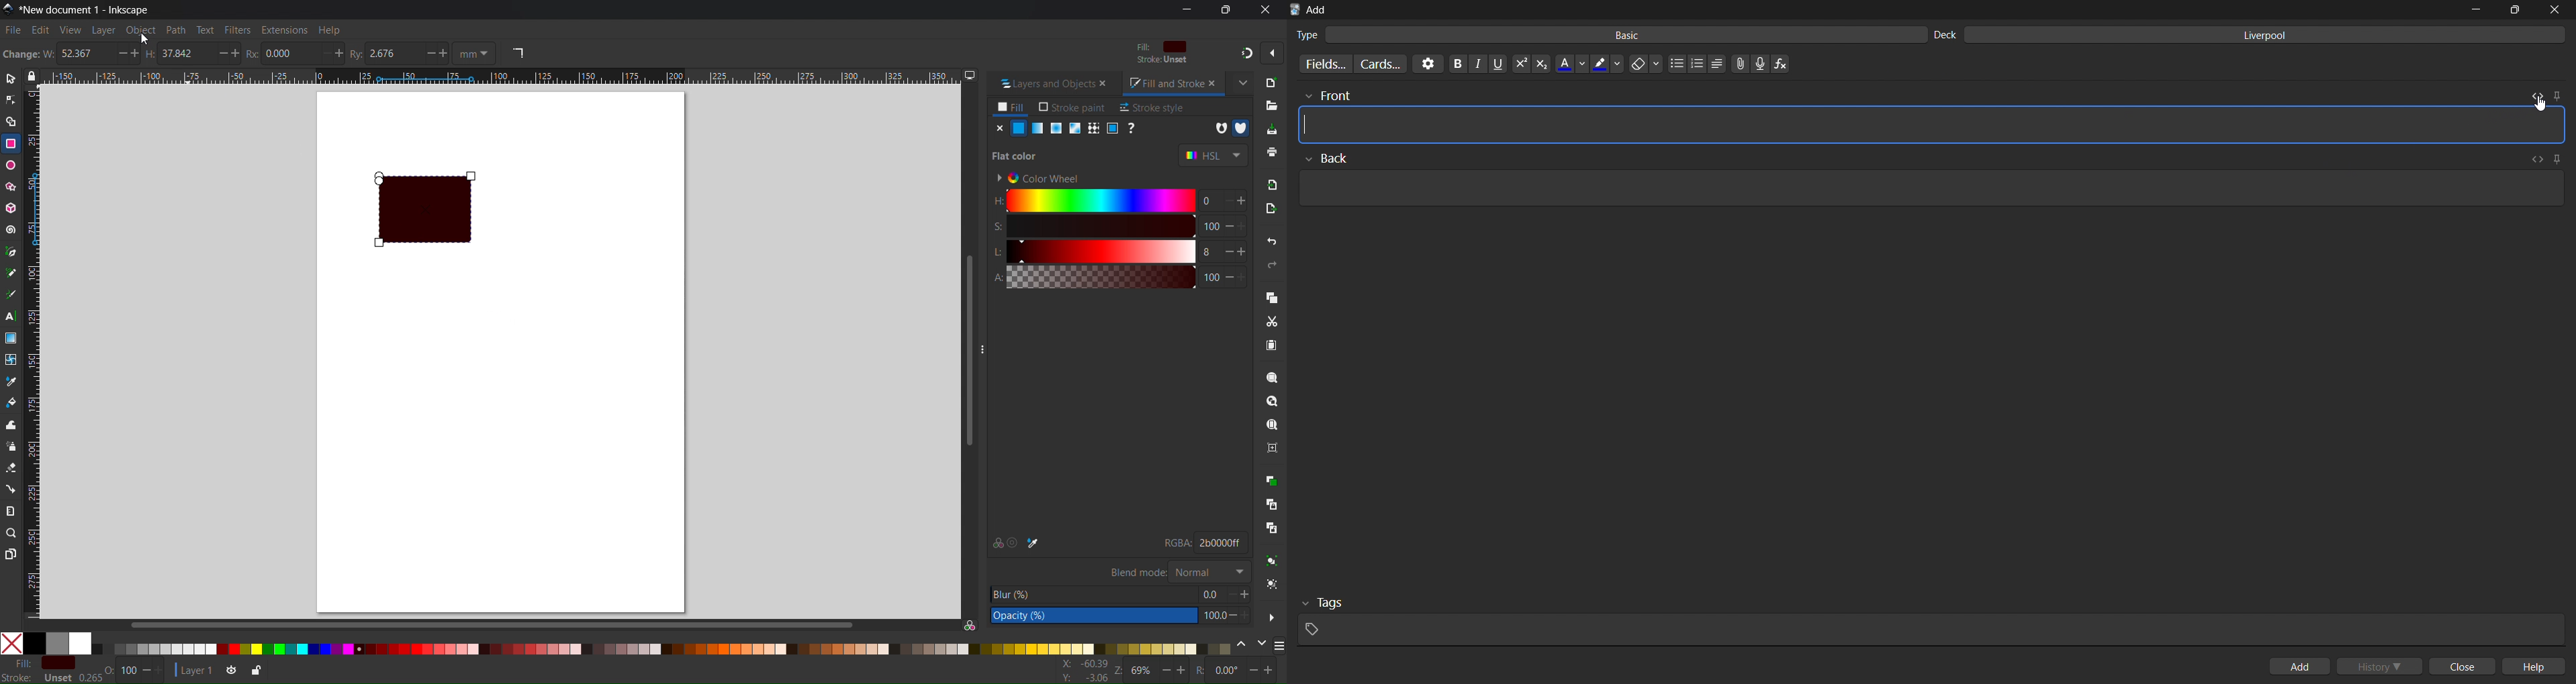 The height and width of the screenshot is (700, 2576). What do you see at coordinates (40, 30) in the screenshot?
I see `Edit` at bounding box center [40, 30].